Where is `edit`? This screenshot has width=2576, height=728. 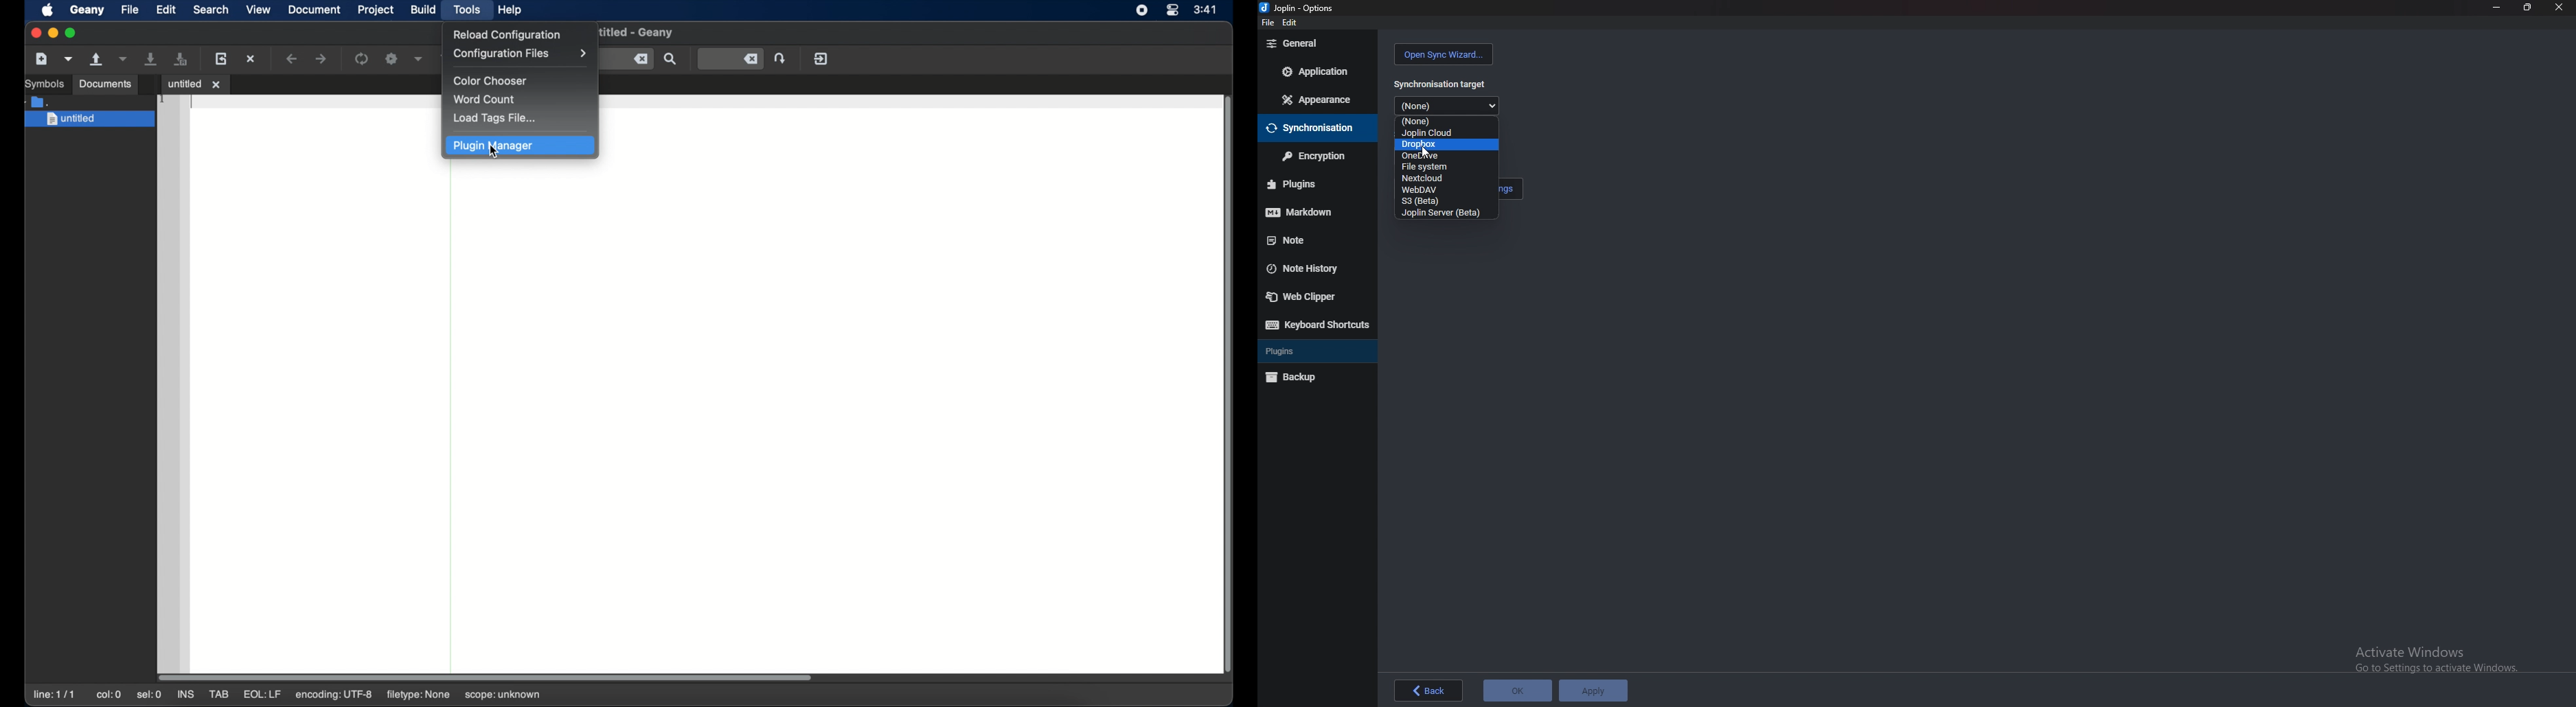
edit is located at coordinates (1292, 22).